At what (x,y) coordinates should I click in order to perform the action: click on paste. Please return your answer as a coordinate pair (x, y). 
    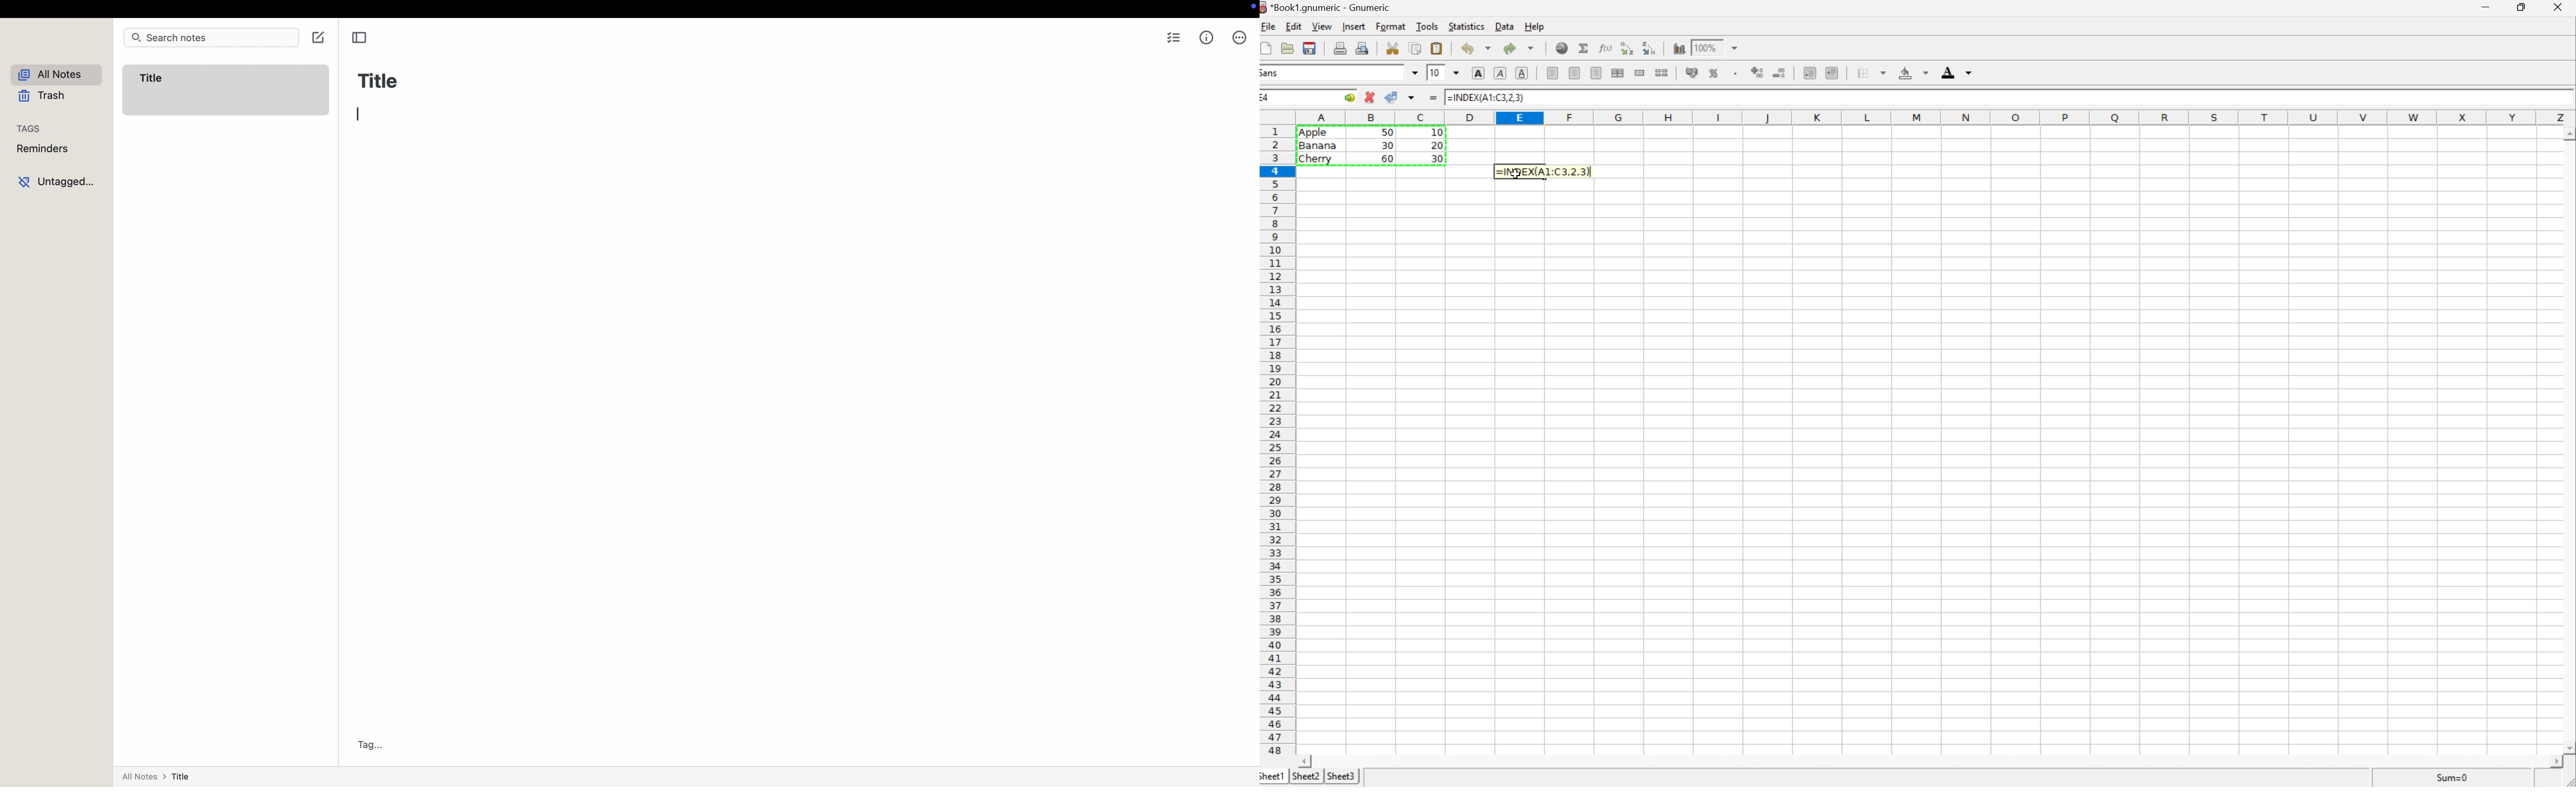
    Looking at the image, I should click on (1437, 47).